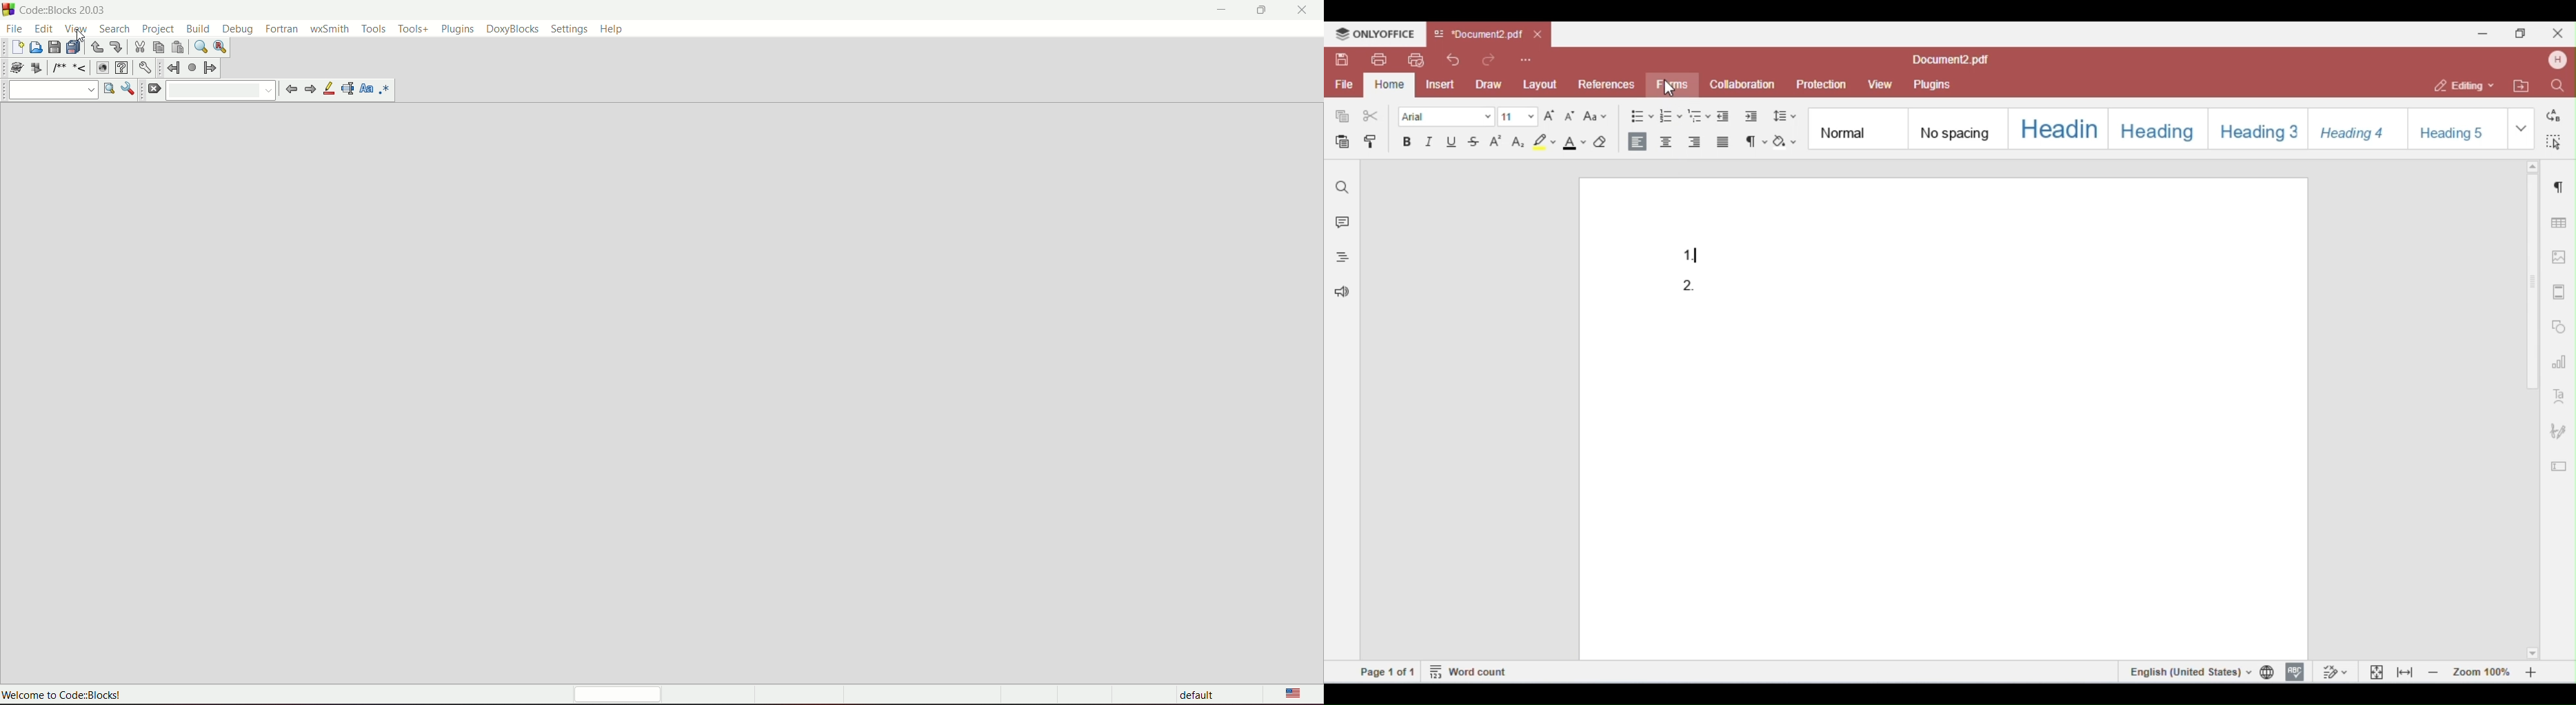  Describe the element at coordinates (150, 67) in the screenshot. I see `Settings` at that location.